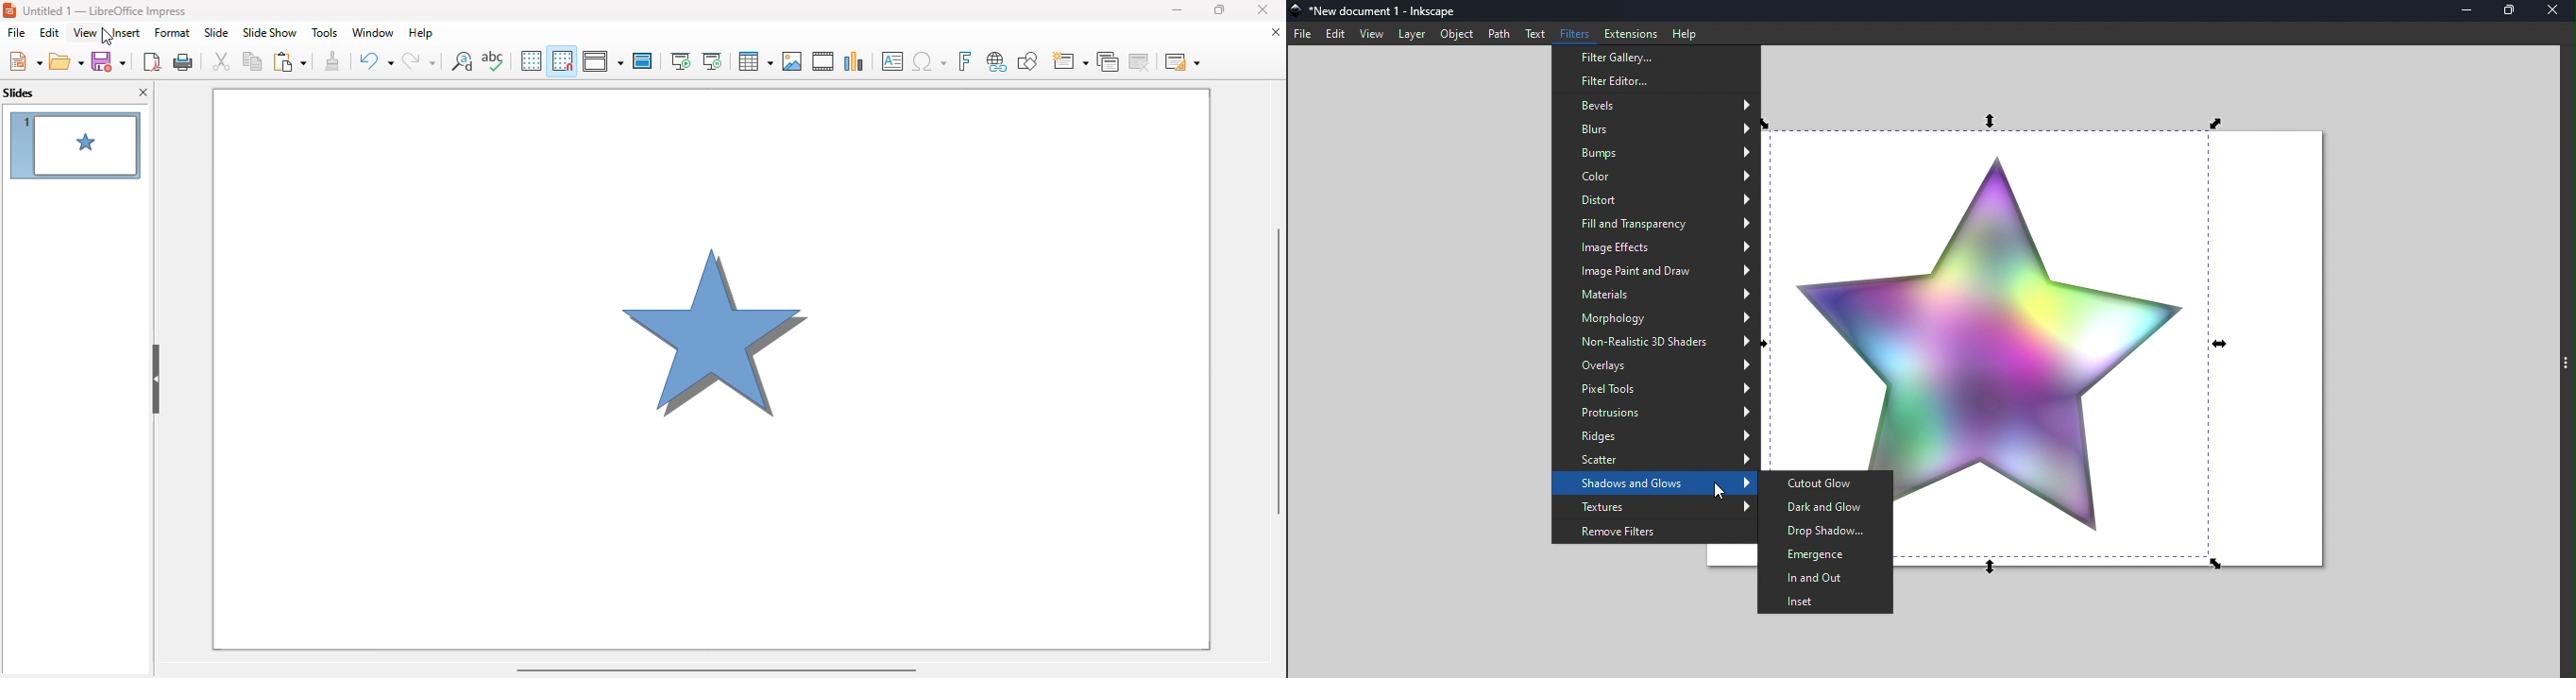 Image resolution: width=2576 pixels, height=700 pixels. What do you see at coordinates (19, 92) in the screenshot?
I see `slides` at bounding box center [19, 92].